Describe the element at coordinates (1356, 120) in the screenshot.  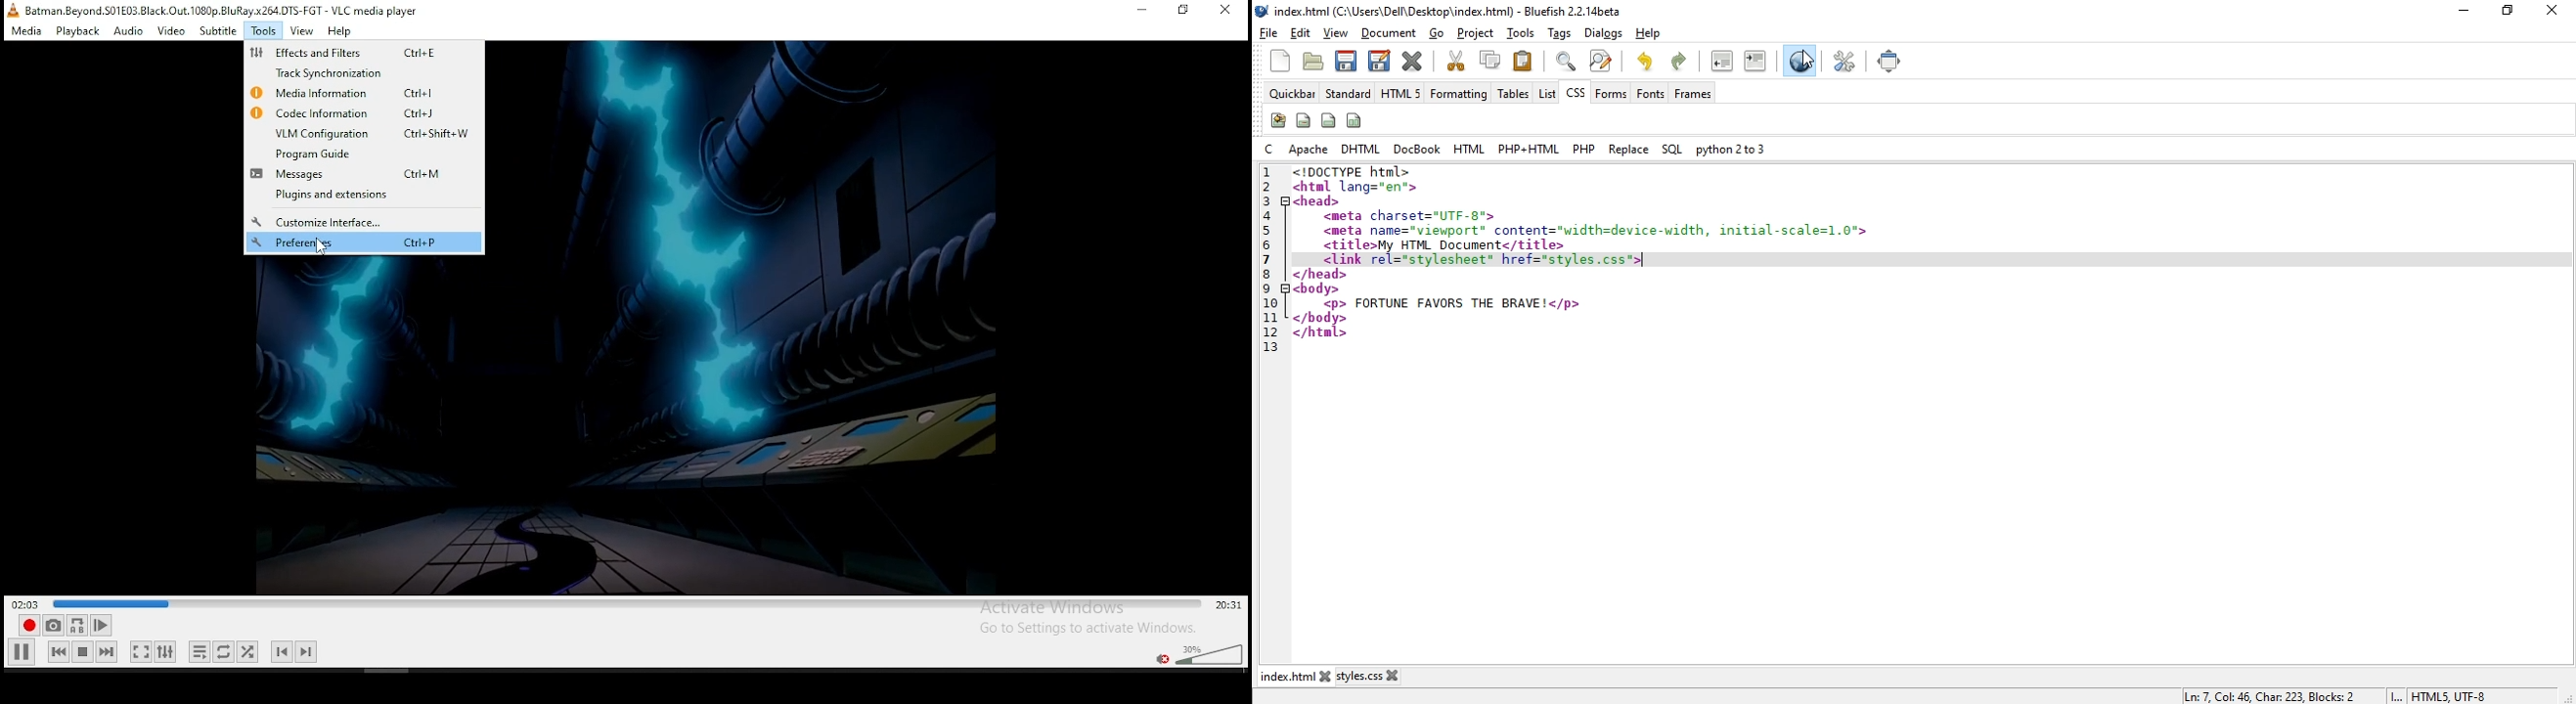
I see `columns` at that location.